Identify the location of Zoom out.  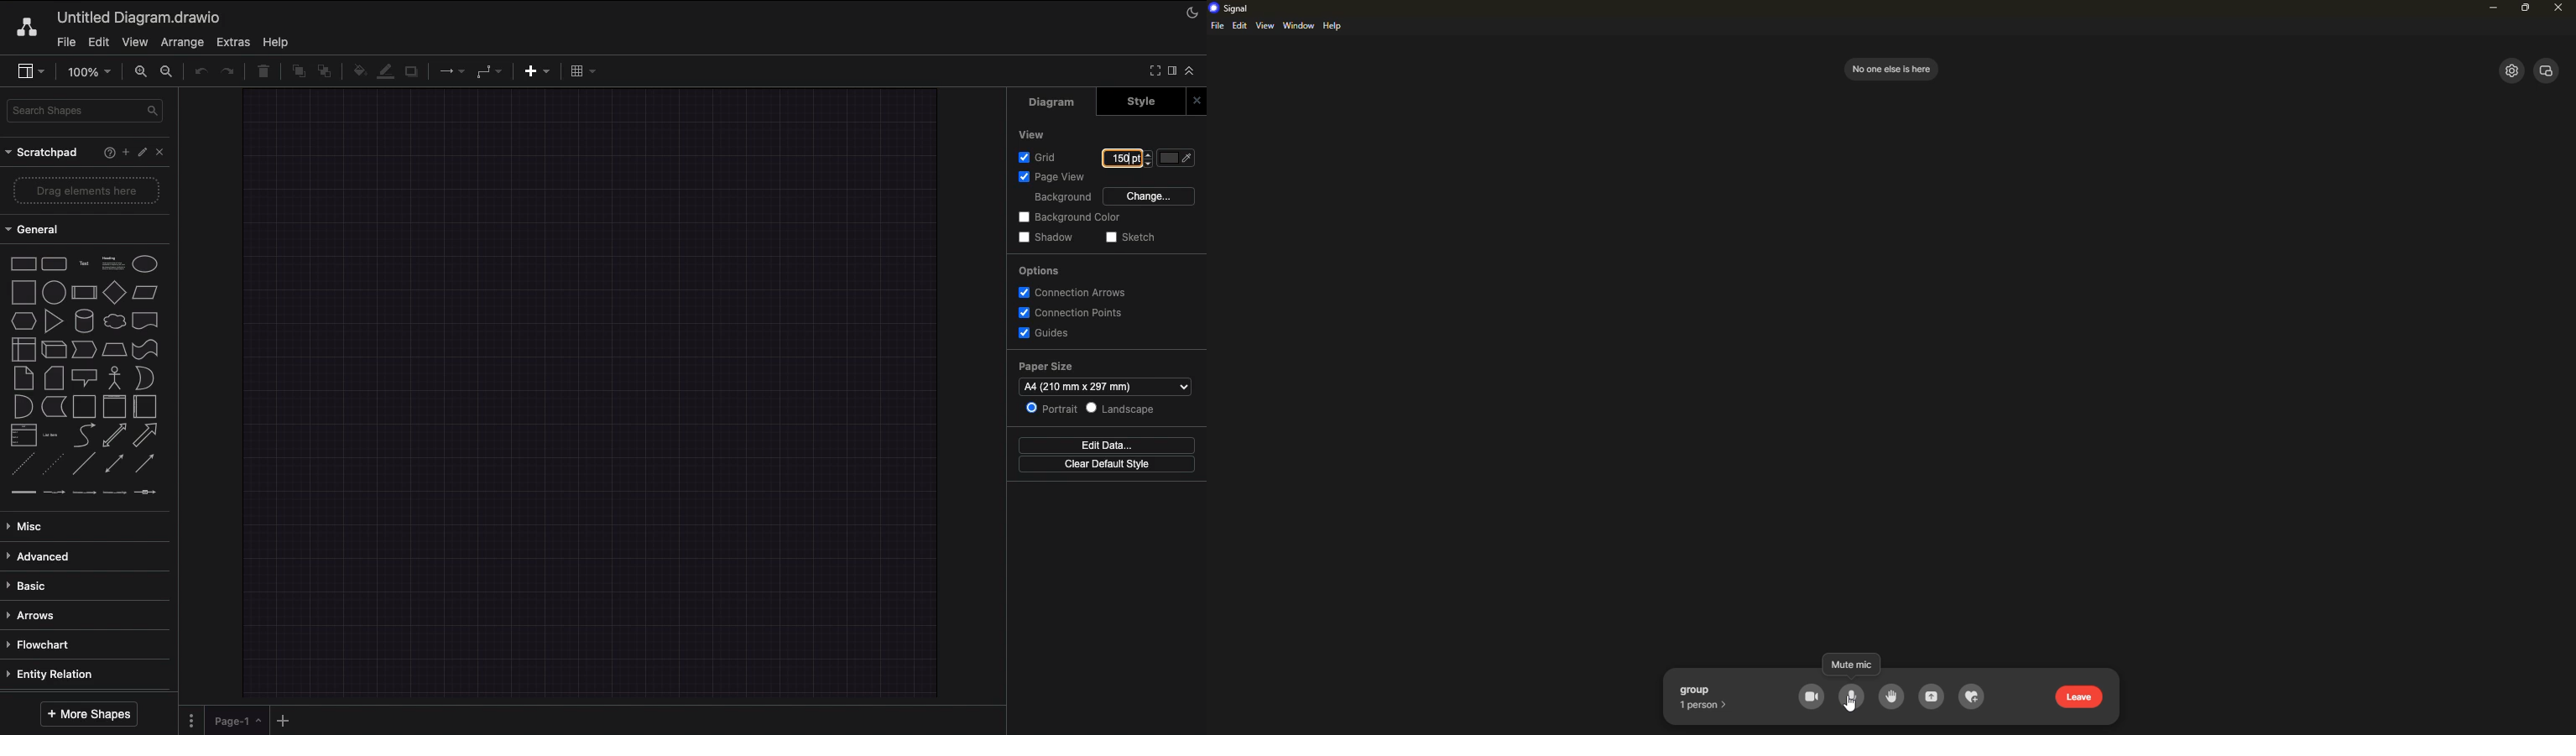
(169, 73).